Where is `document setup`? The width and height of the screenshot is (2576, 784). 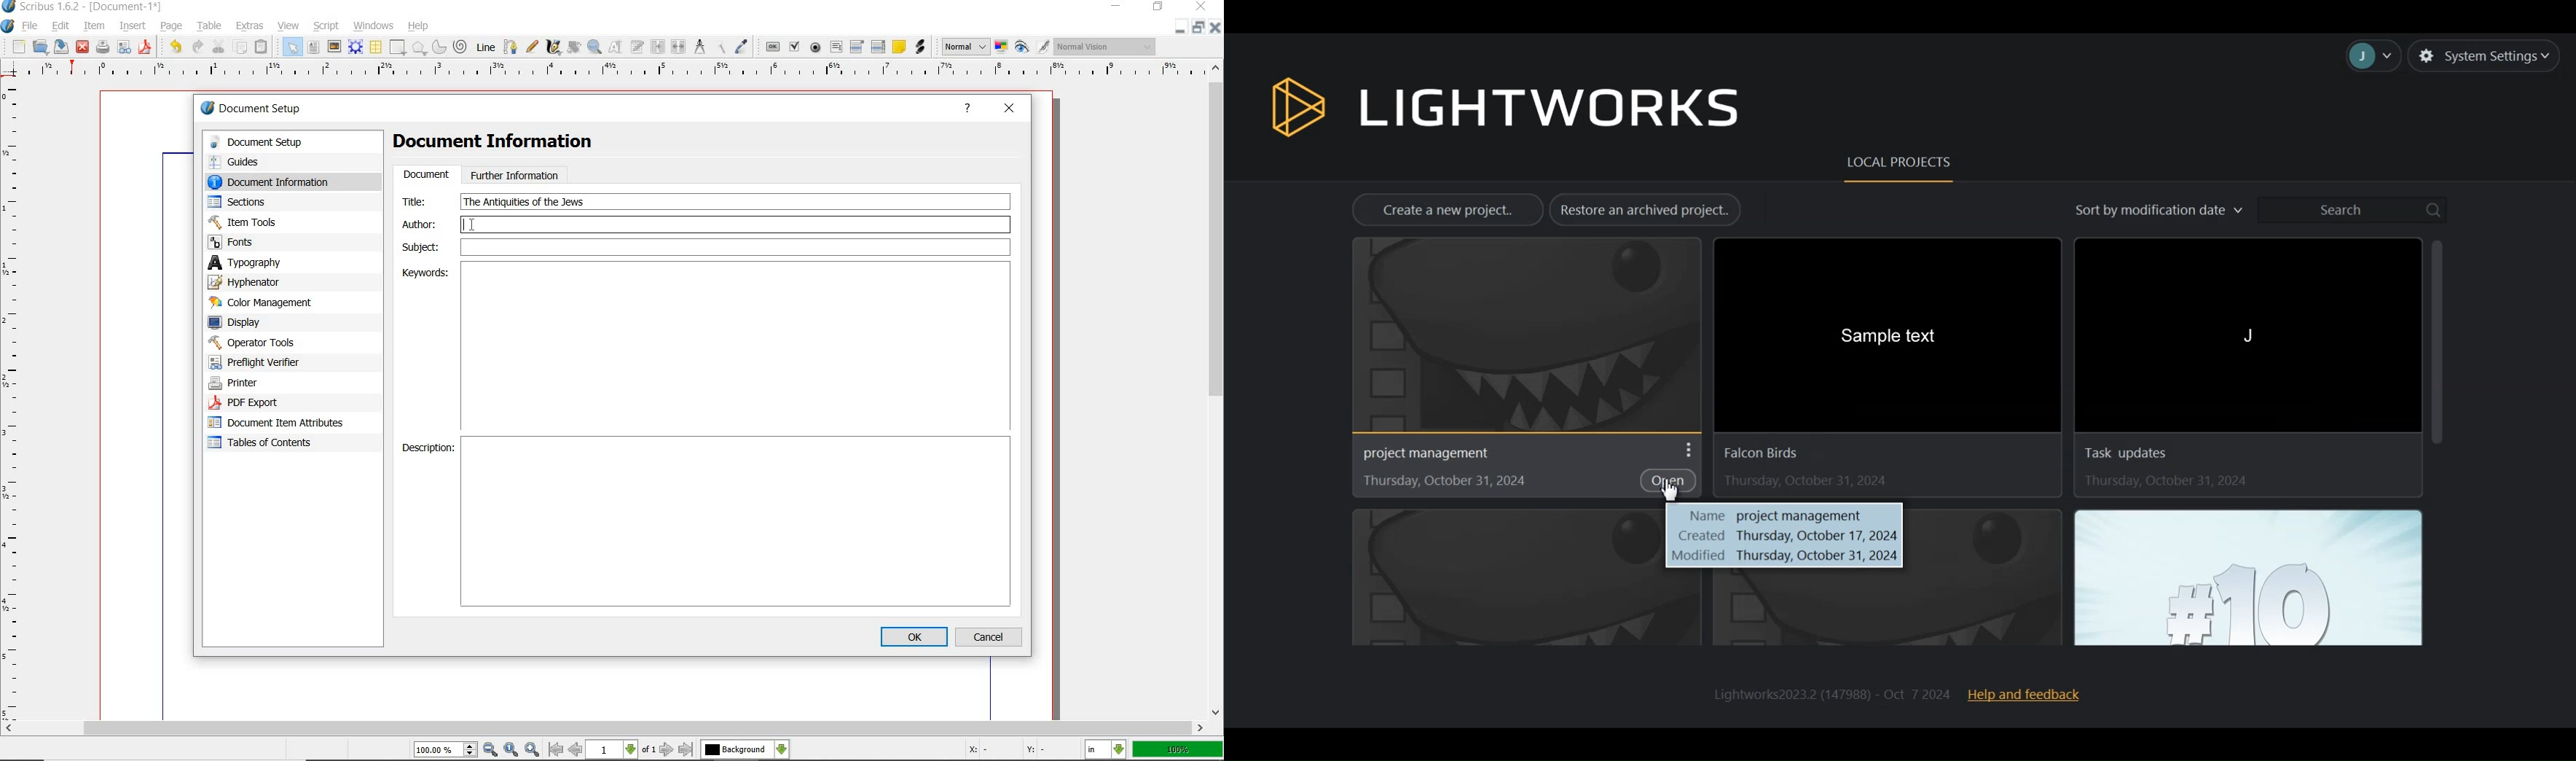 document setup is located at coordinates (252, 108).